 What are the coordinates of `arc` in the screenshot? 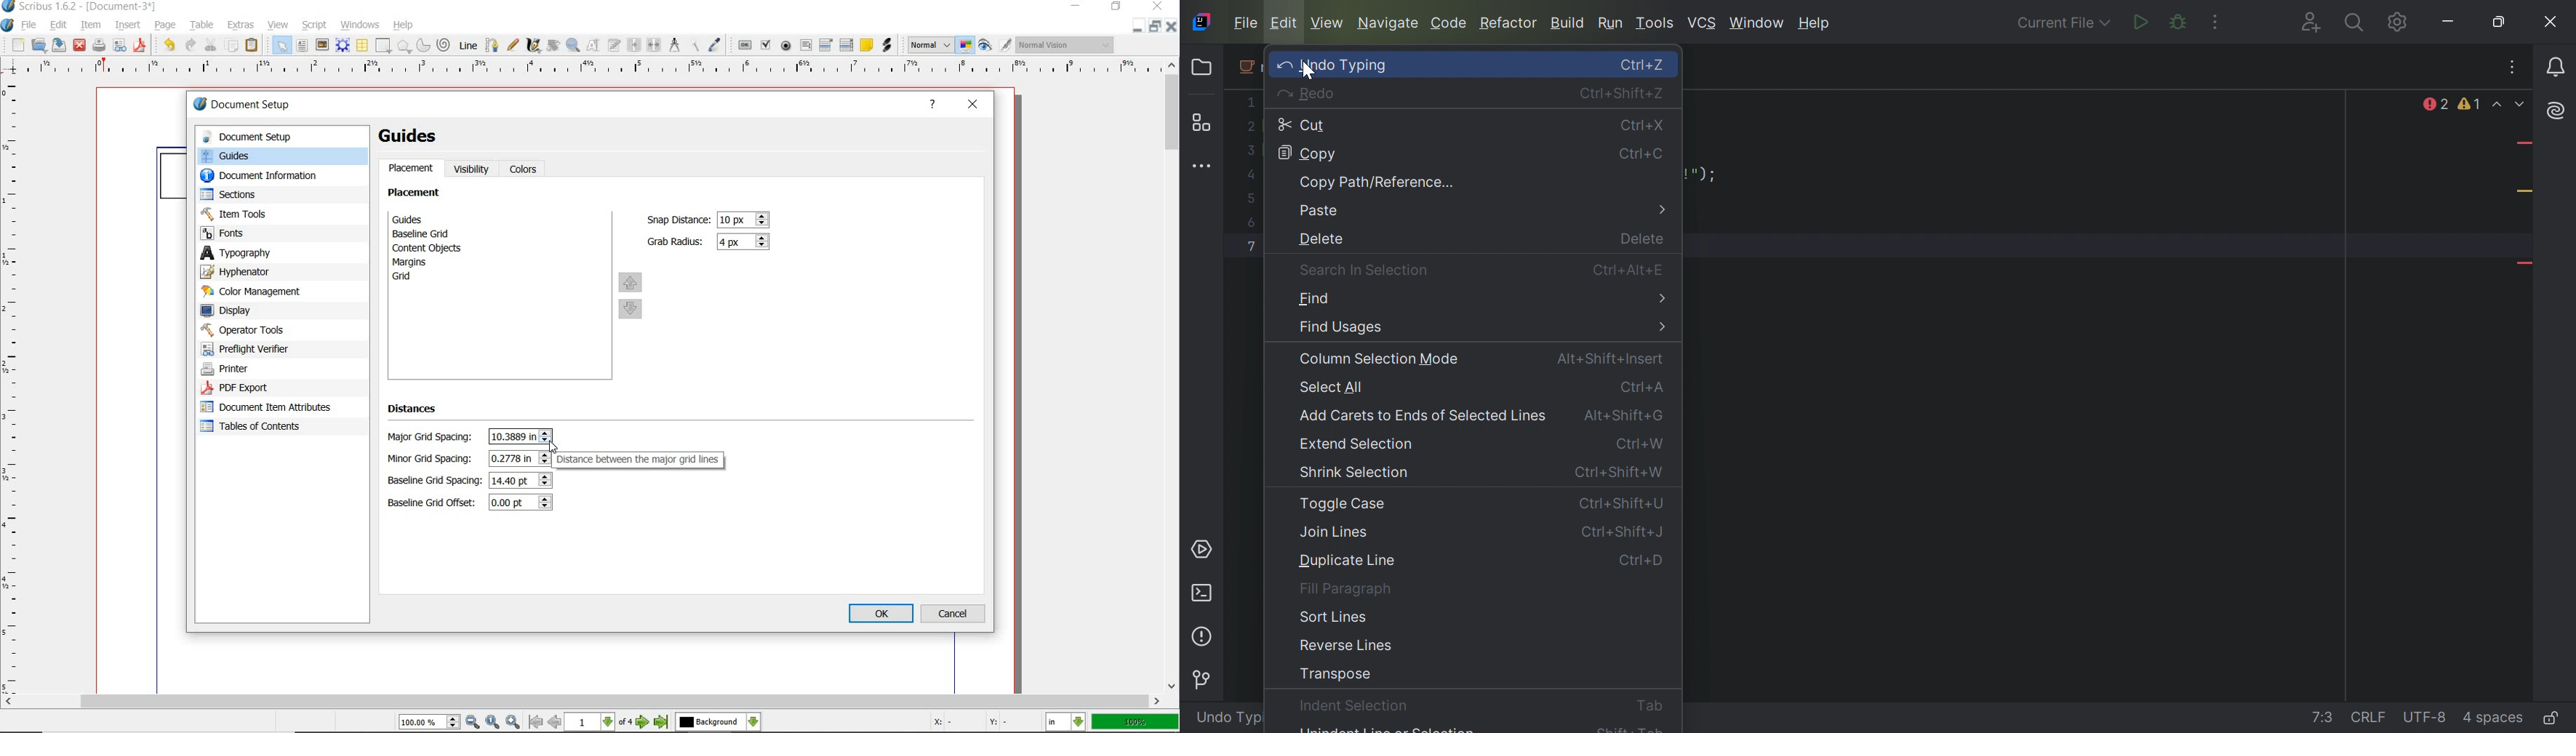 It's located at (422, 46).